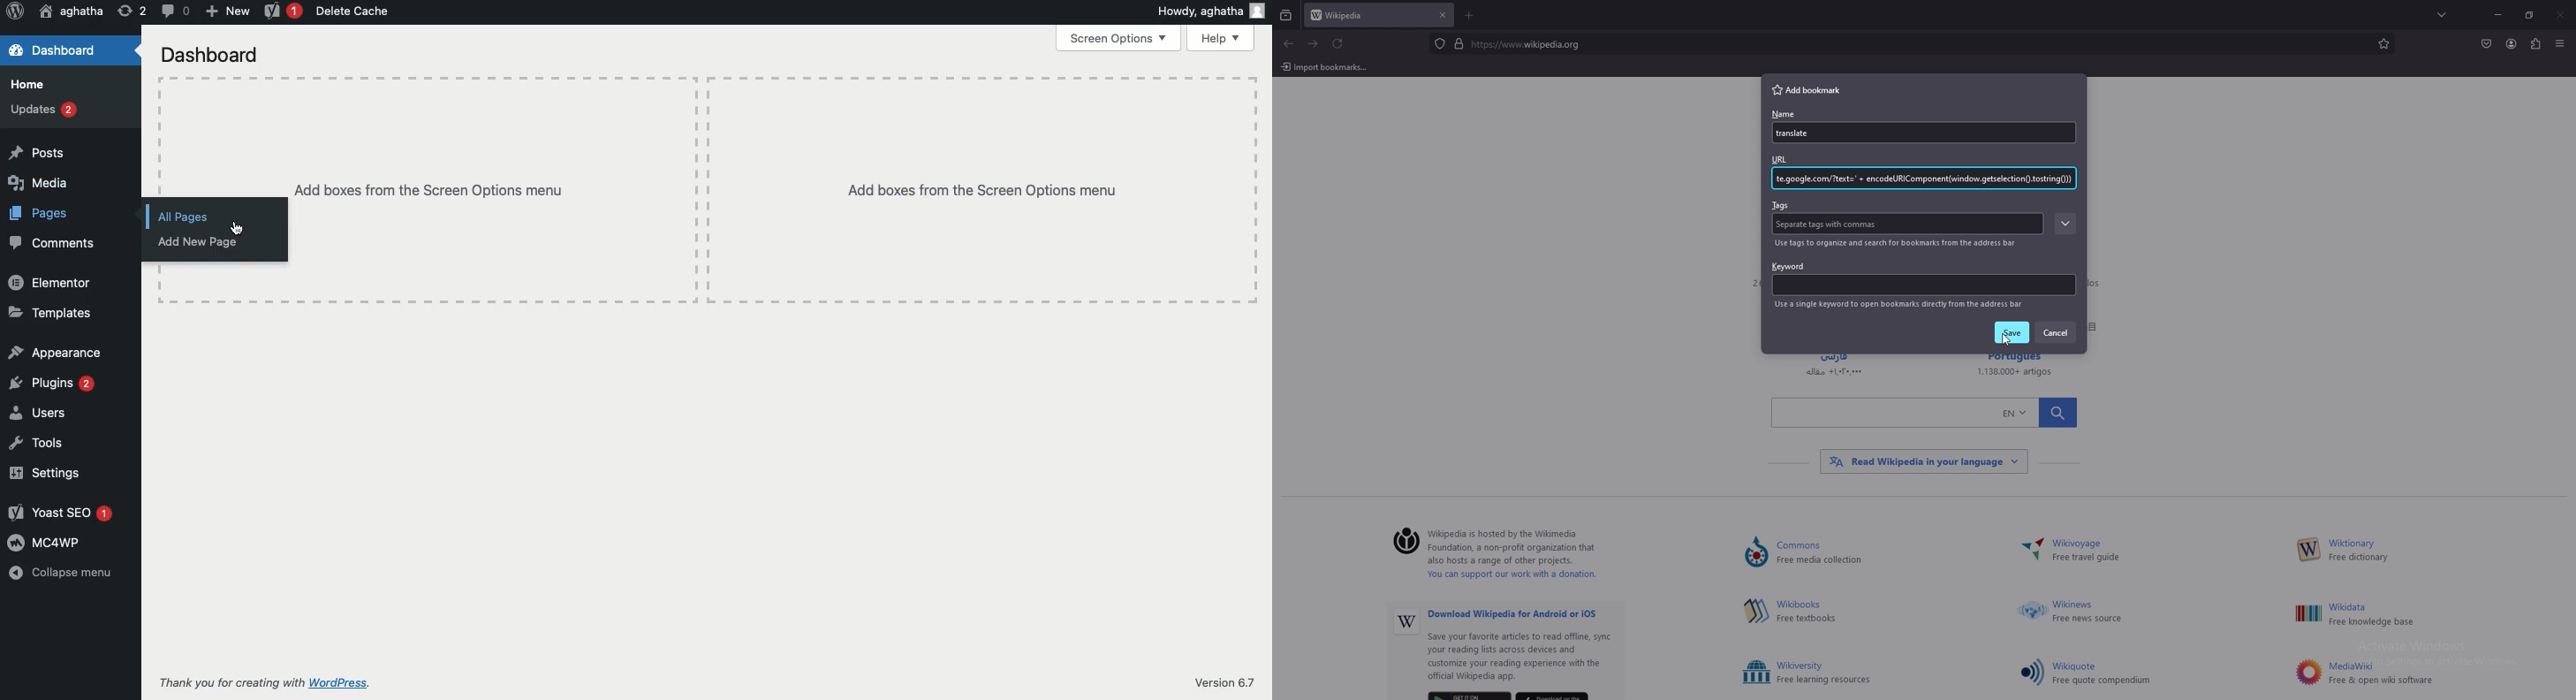  What do you see at coordinates (1460, 43) in the screenshot?
I see `digicert verified` at bounding box center [1460, 43].